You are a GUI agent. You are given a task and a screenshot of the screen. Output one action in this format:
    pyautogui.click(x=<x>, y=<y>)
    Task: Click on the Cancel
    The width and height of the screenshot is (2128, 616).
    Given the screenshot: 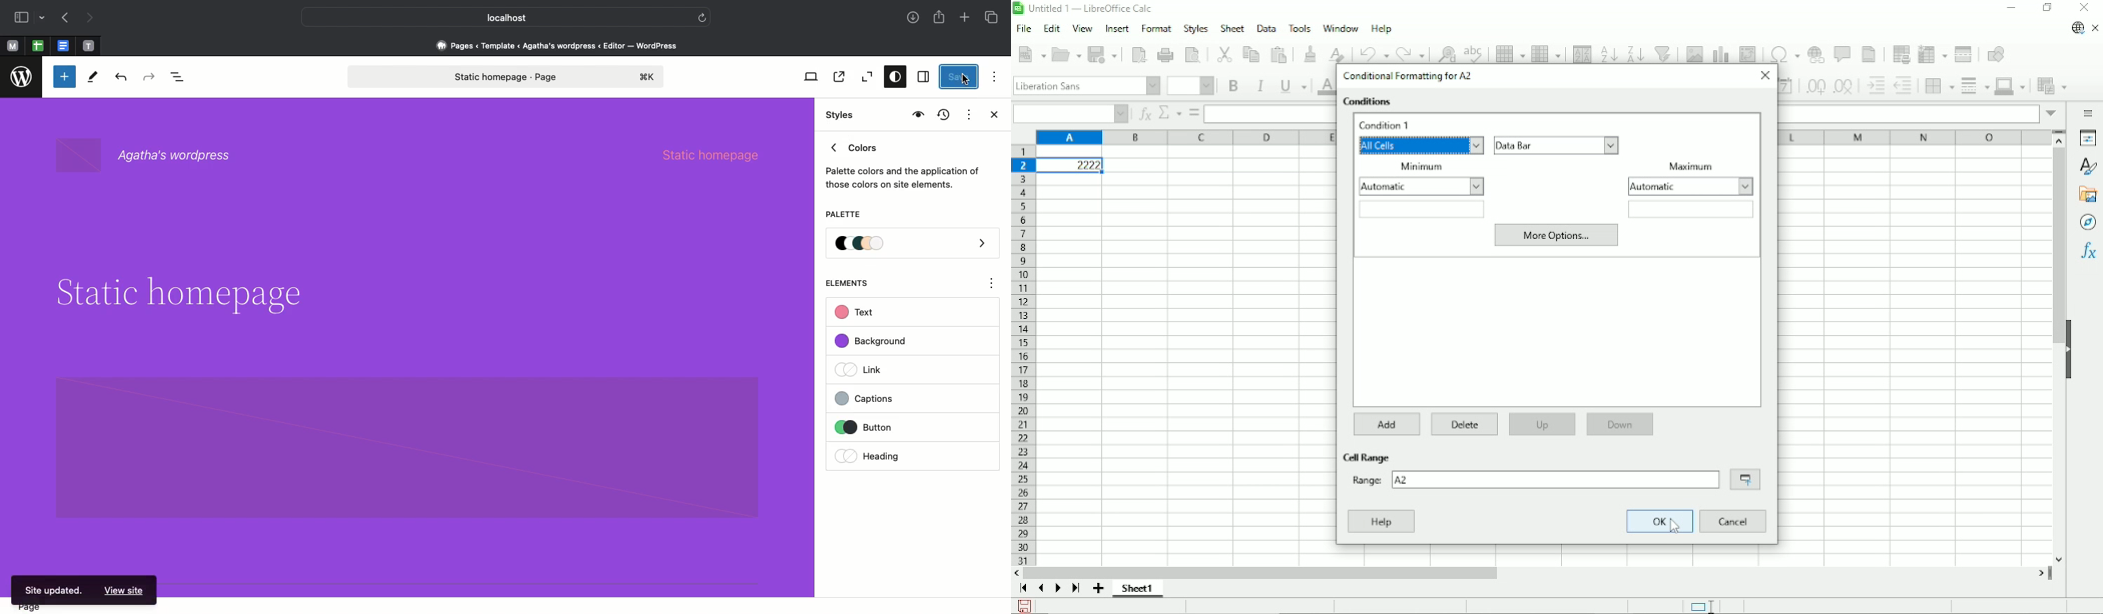 What is the action you would take?
    pyautogui.click(x=1732, y=522)
    